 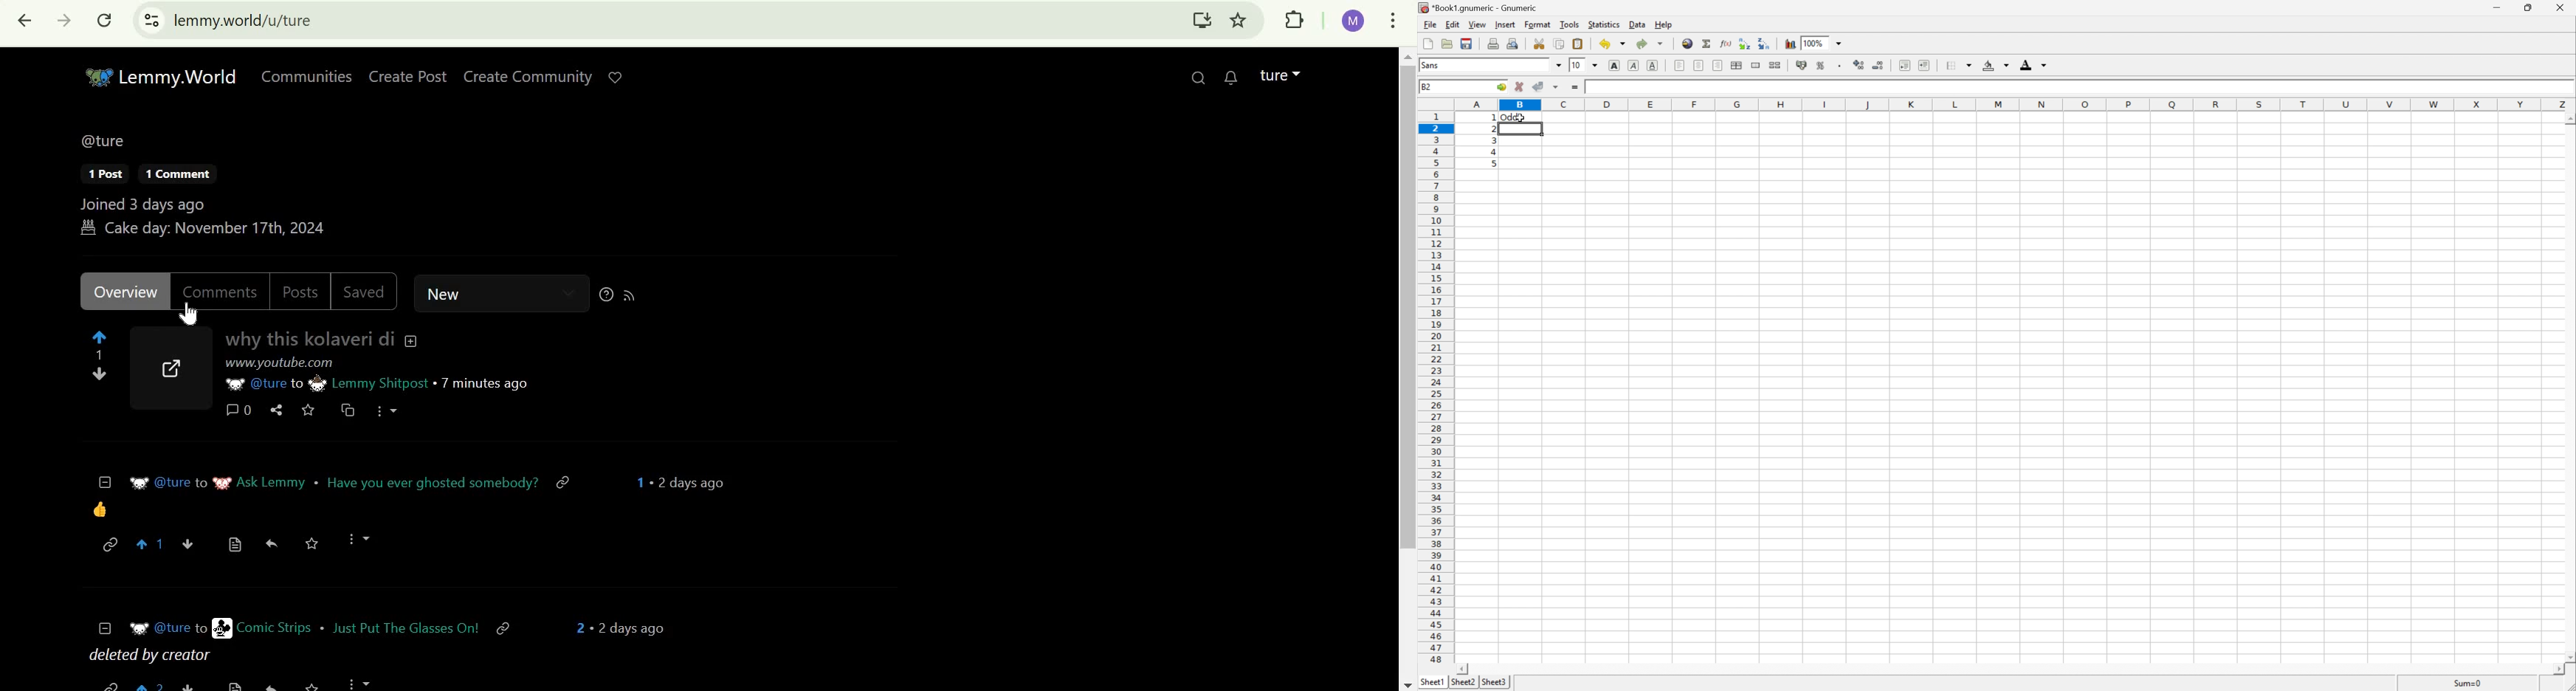 I want to click on Drop Down, so click(x=1838, y=43).